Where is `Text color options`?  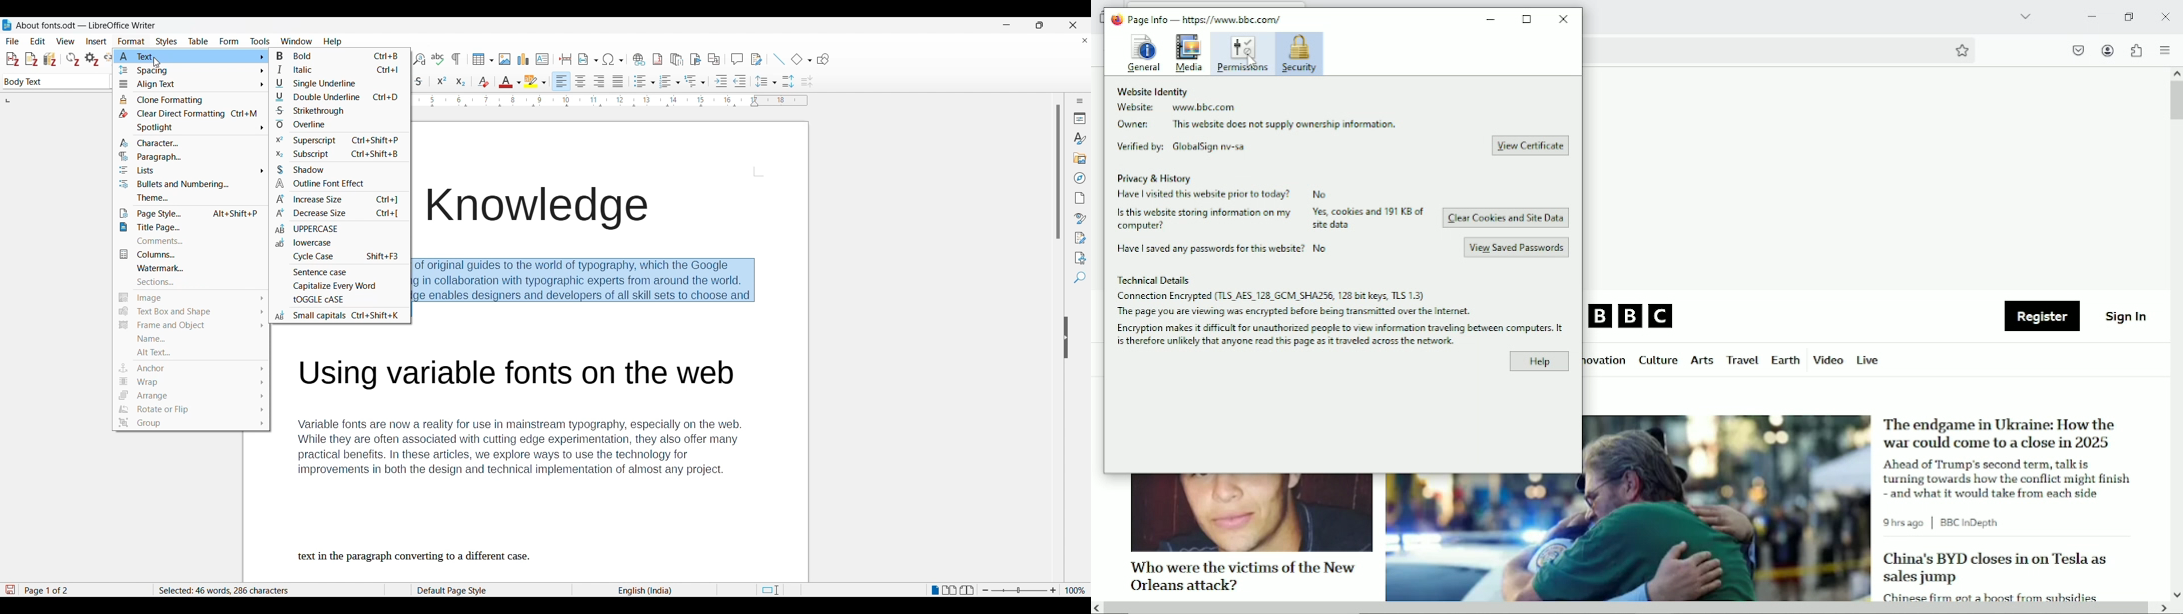
Text color options is located at coordinates (511, 81).